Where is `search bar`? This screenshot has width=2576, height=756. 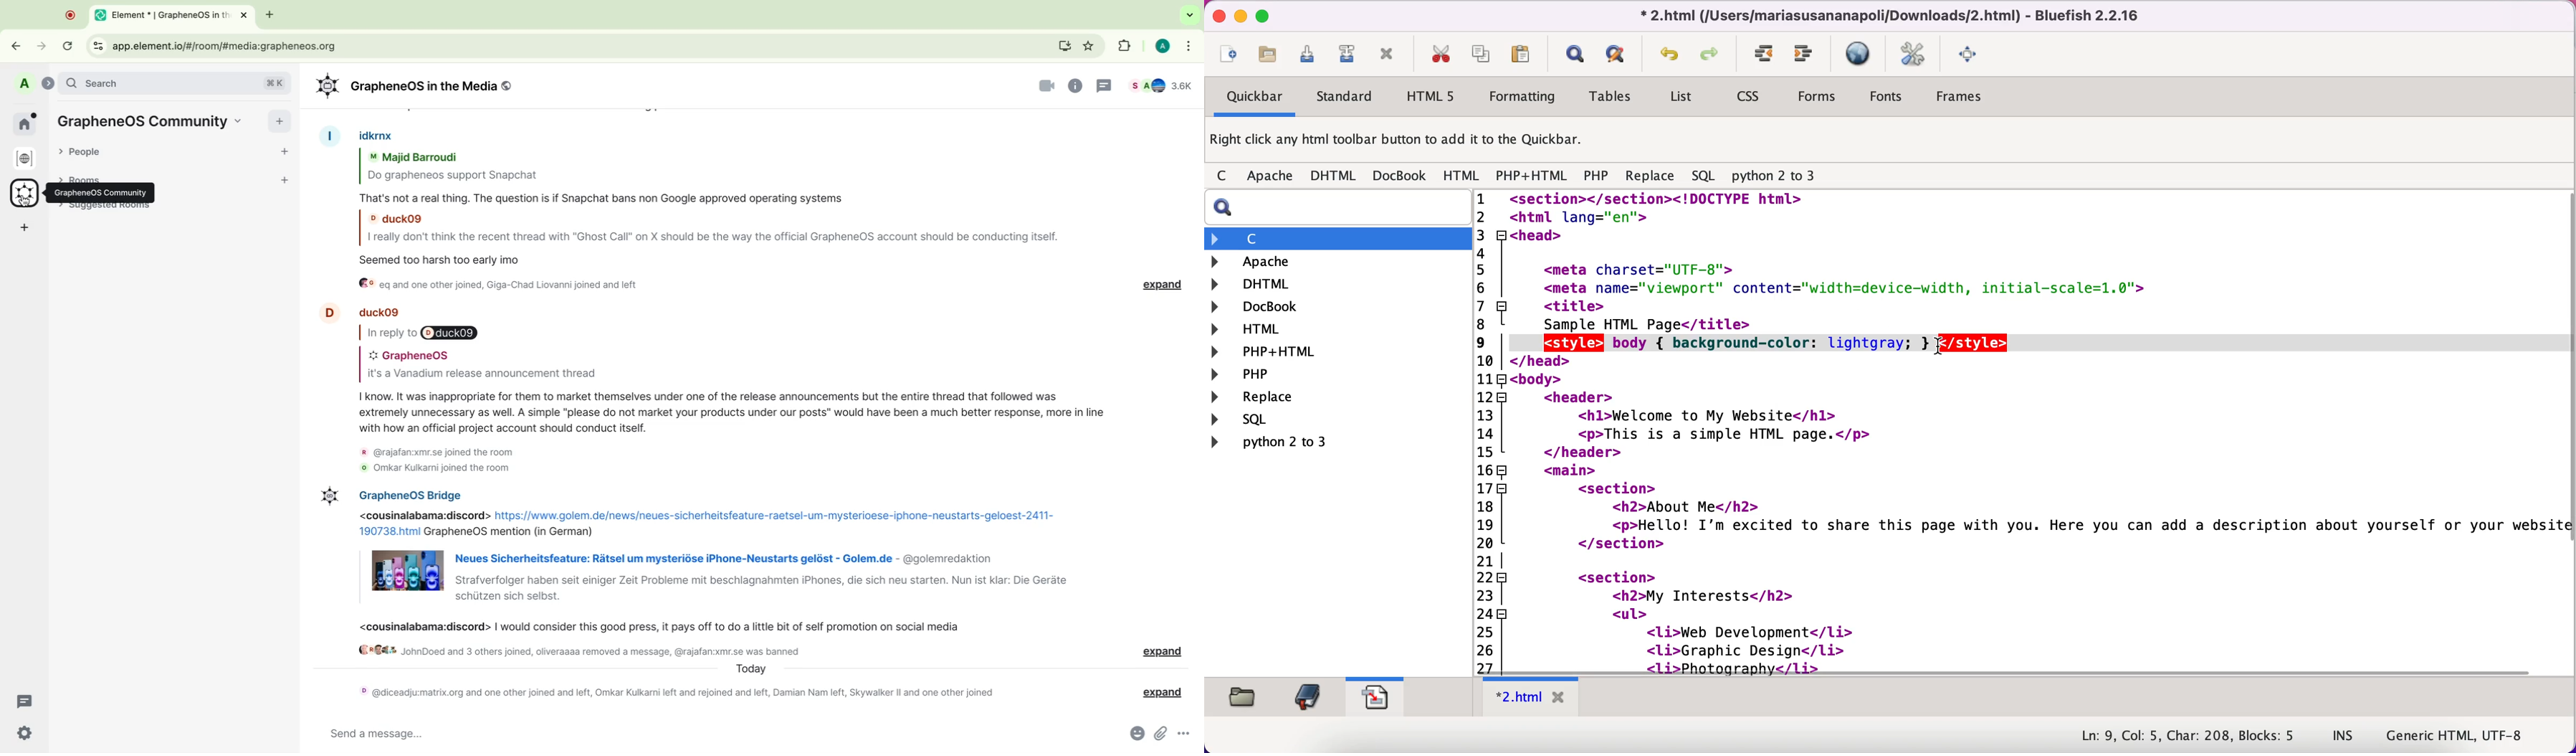
search bar is located at coordinates (1335, 208).